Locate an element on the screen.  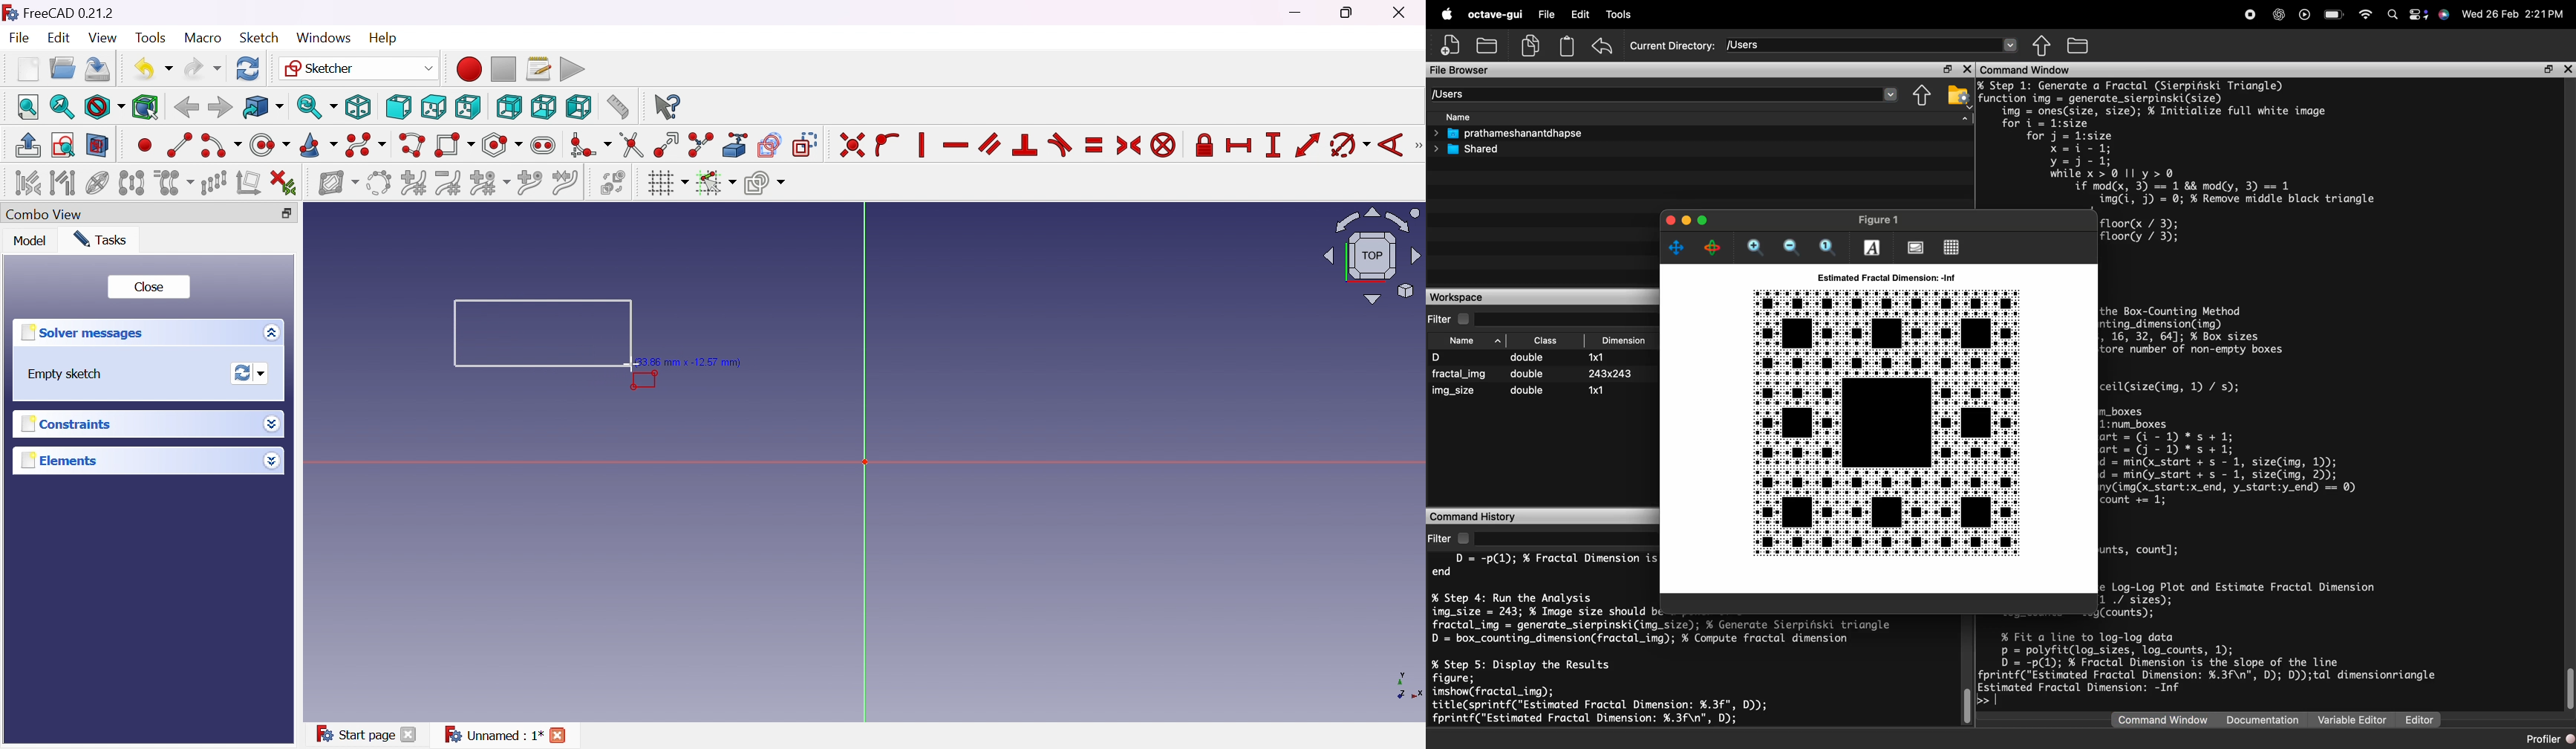
Create rectangle is located at coordinates (455, 146).